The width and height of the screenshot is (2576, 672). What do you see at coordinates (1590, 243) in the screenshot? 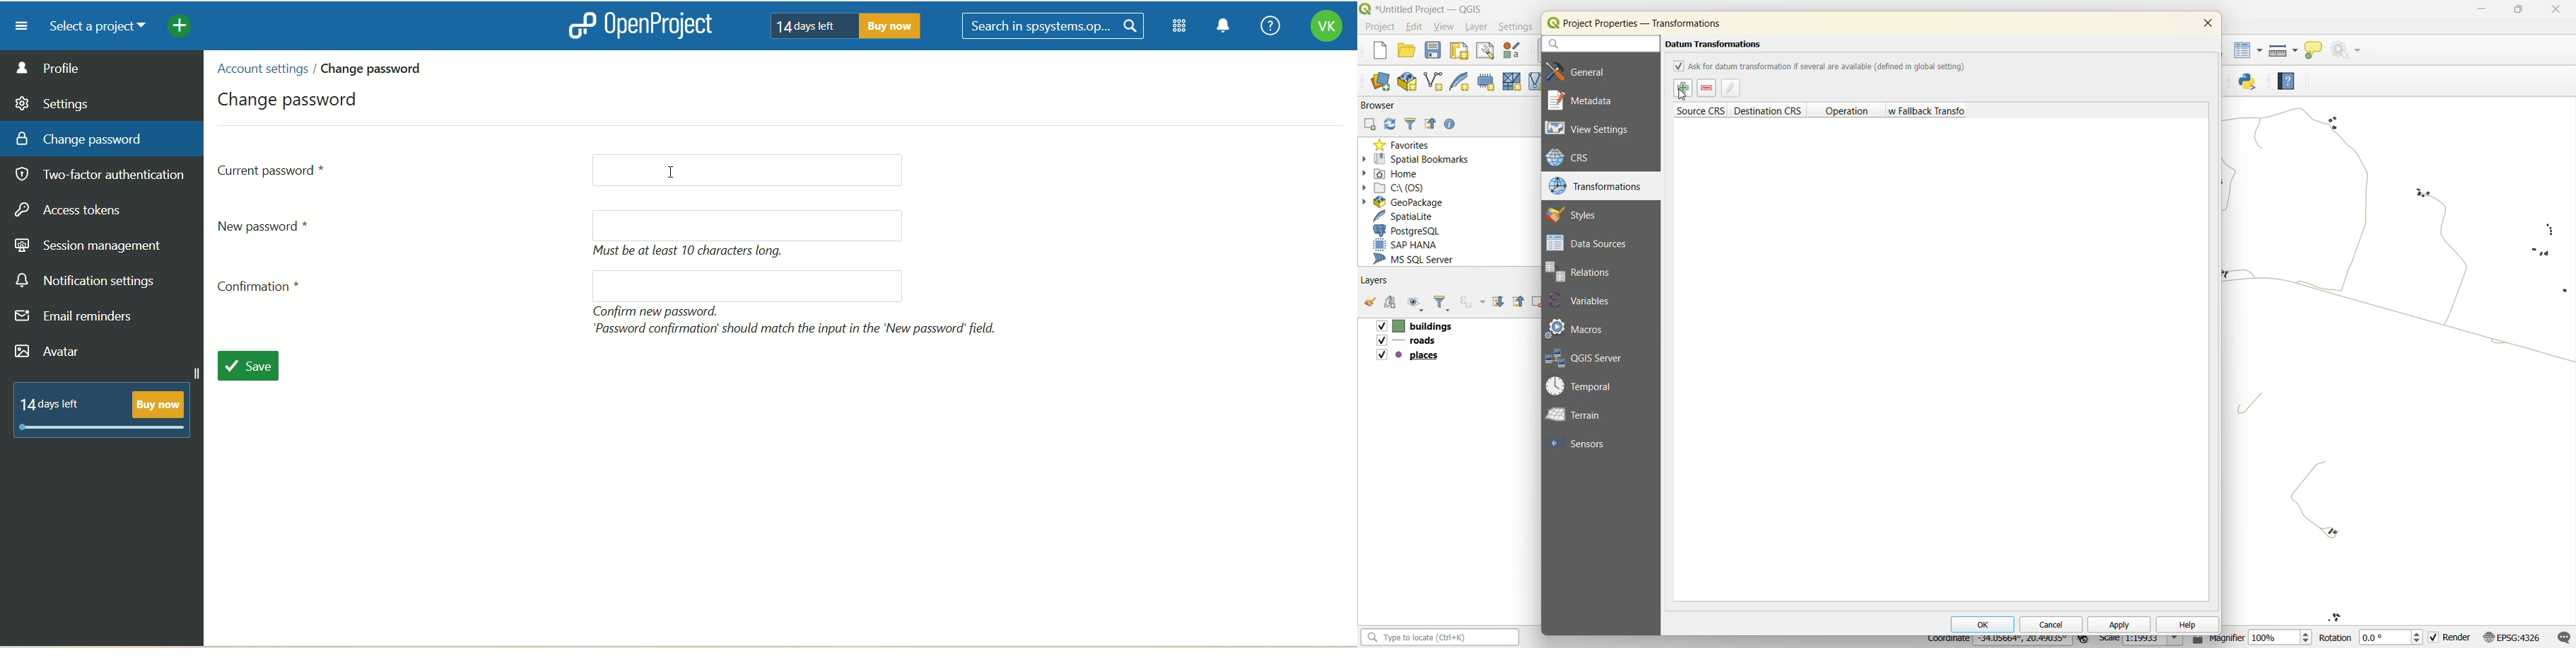
I see `data sources` at bounding box center [1590, 243].